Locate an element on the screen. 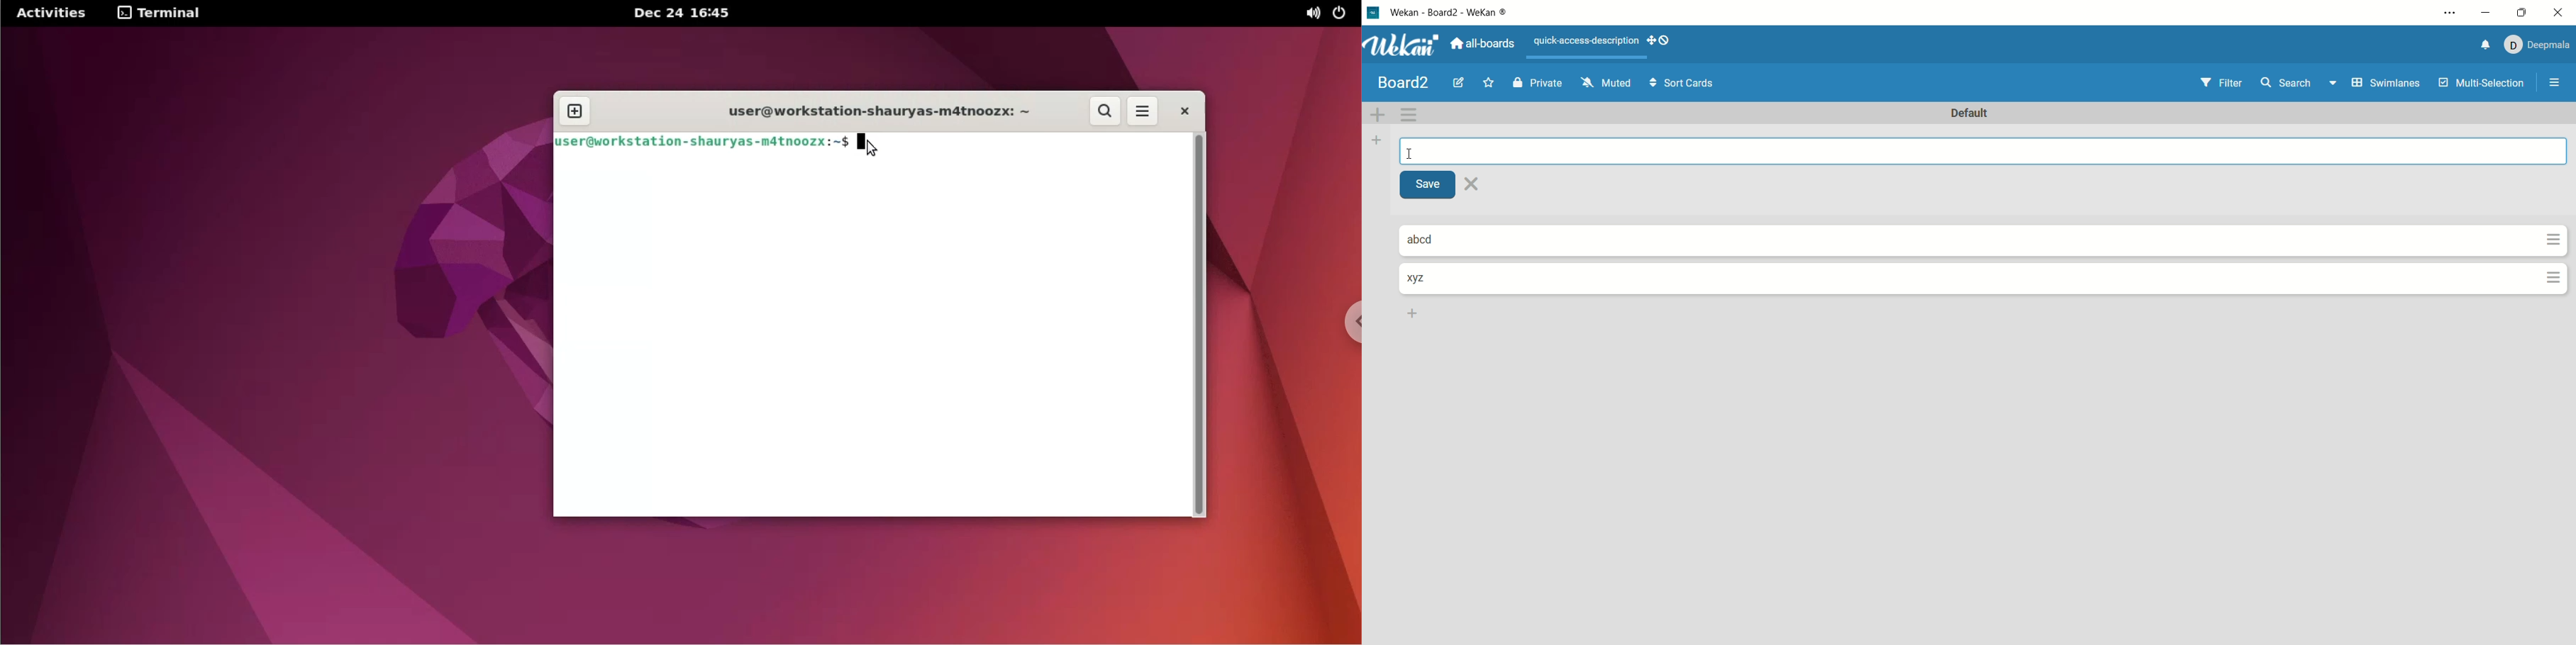 Image resolution: width=2576 pixels, height=672 pixels. cursor is located at coordinates (1412, 152).